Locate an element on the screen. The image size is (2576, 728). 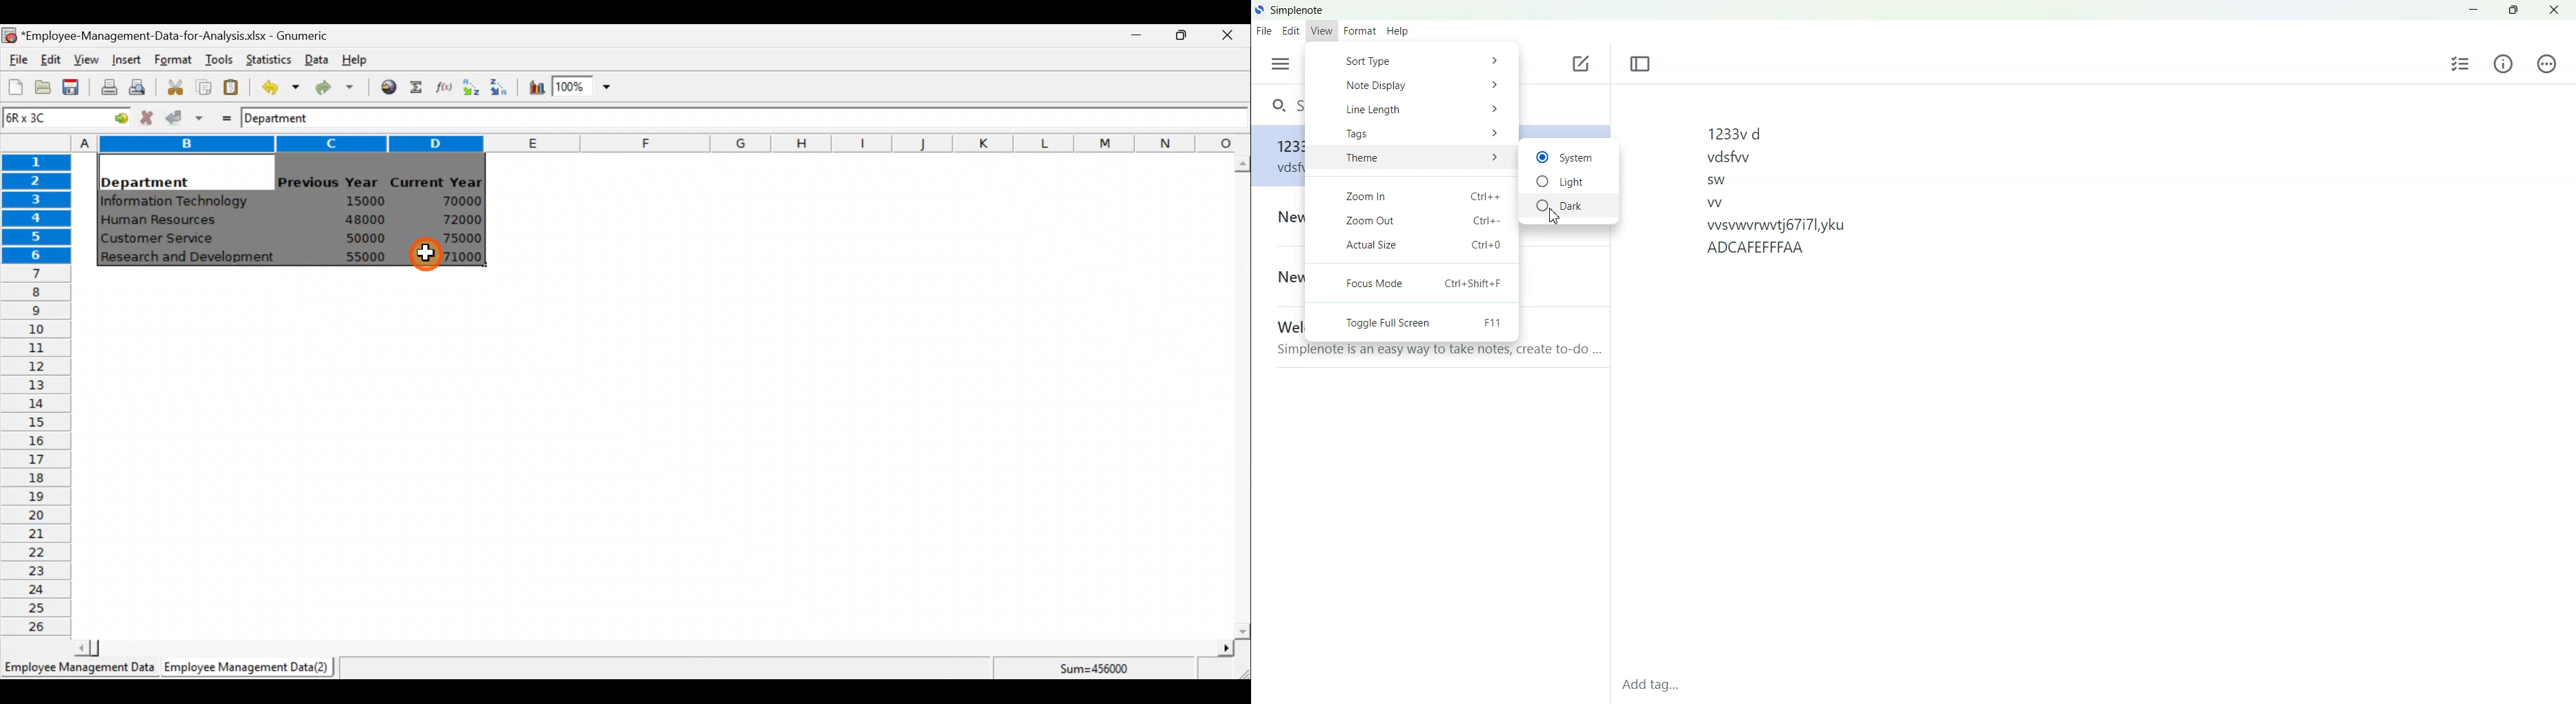
Cancel change is located at coordinates (149, 117).